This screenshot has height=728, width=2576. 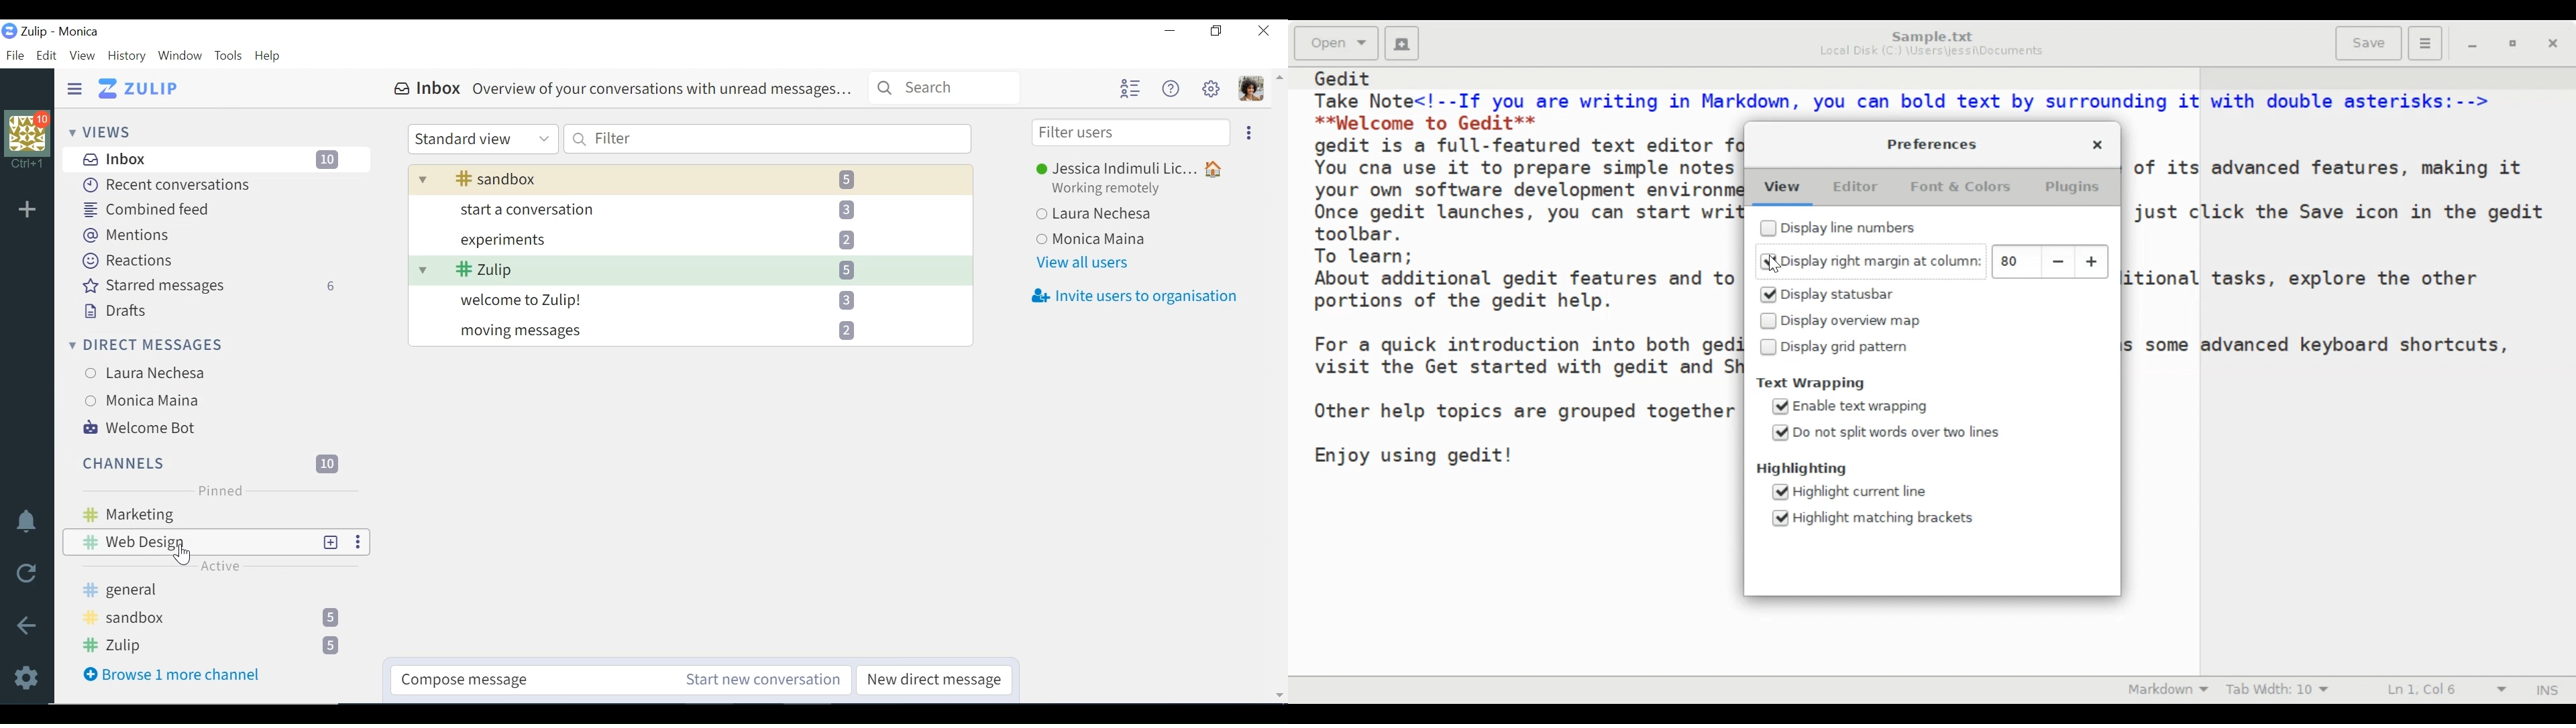 I want to click on Starred messages, so click(x=211, y=286).